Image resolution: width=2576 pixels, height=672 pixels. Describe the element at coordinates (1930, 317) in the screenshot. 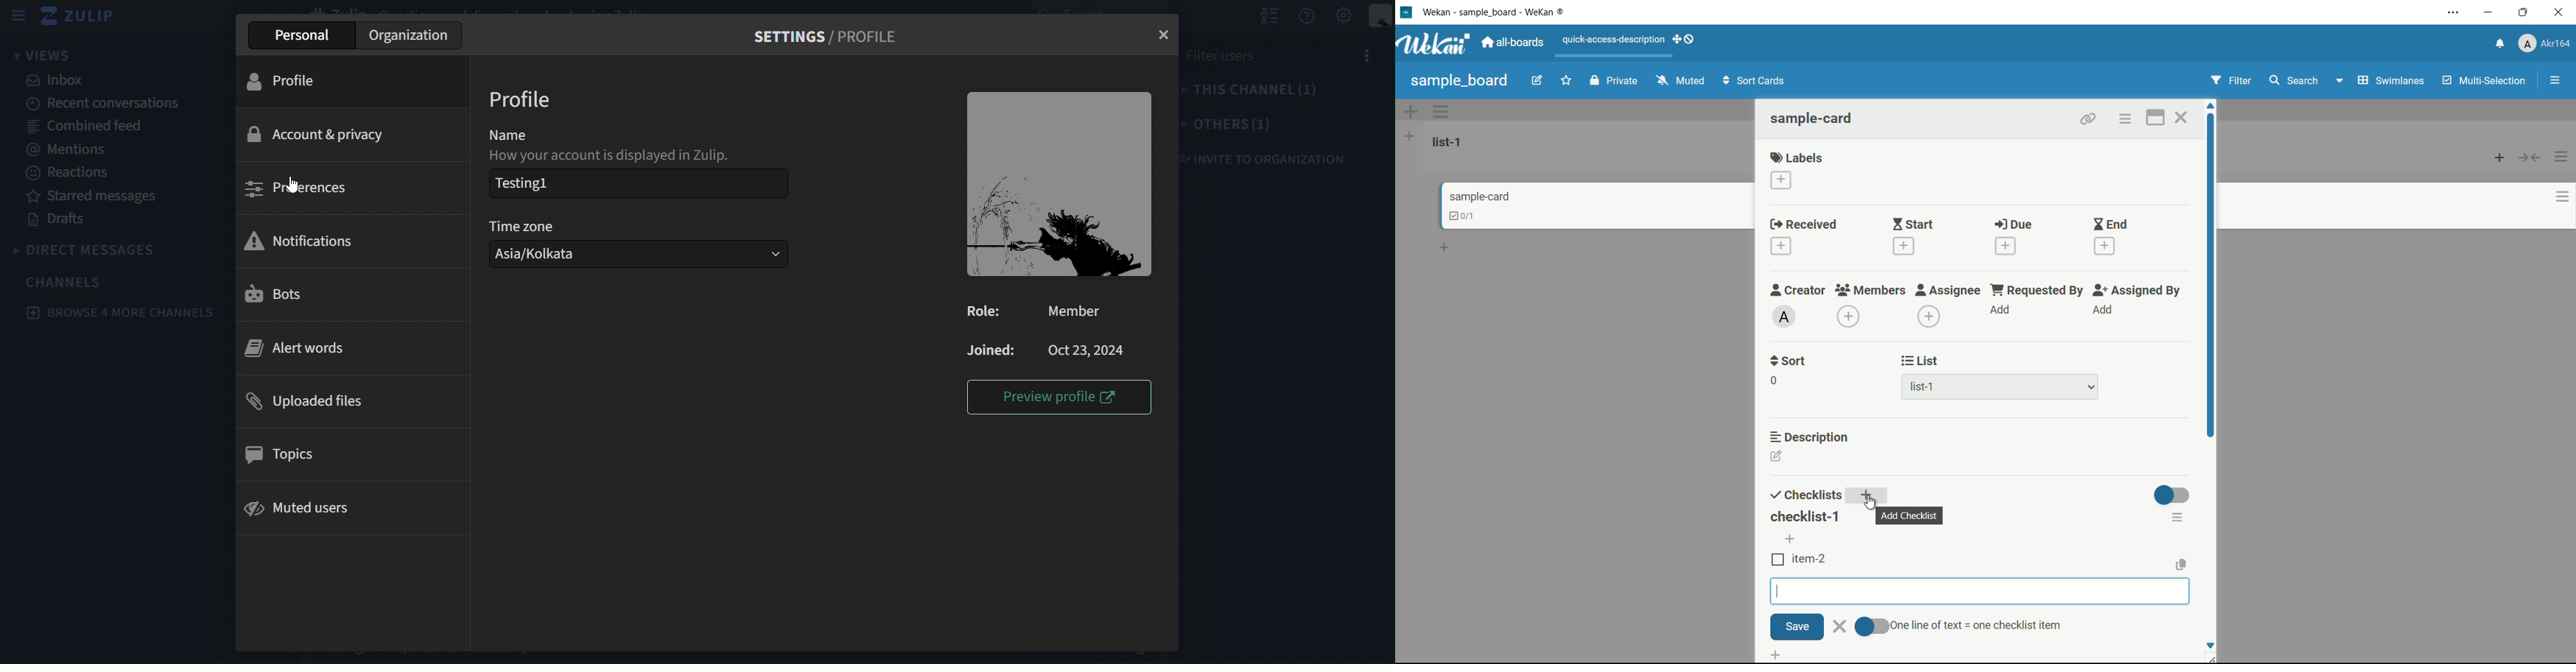

I see `add assignee` at that location.